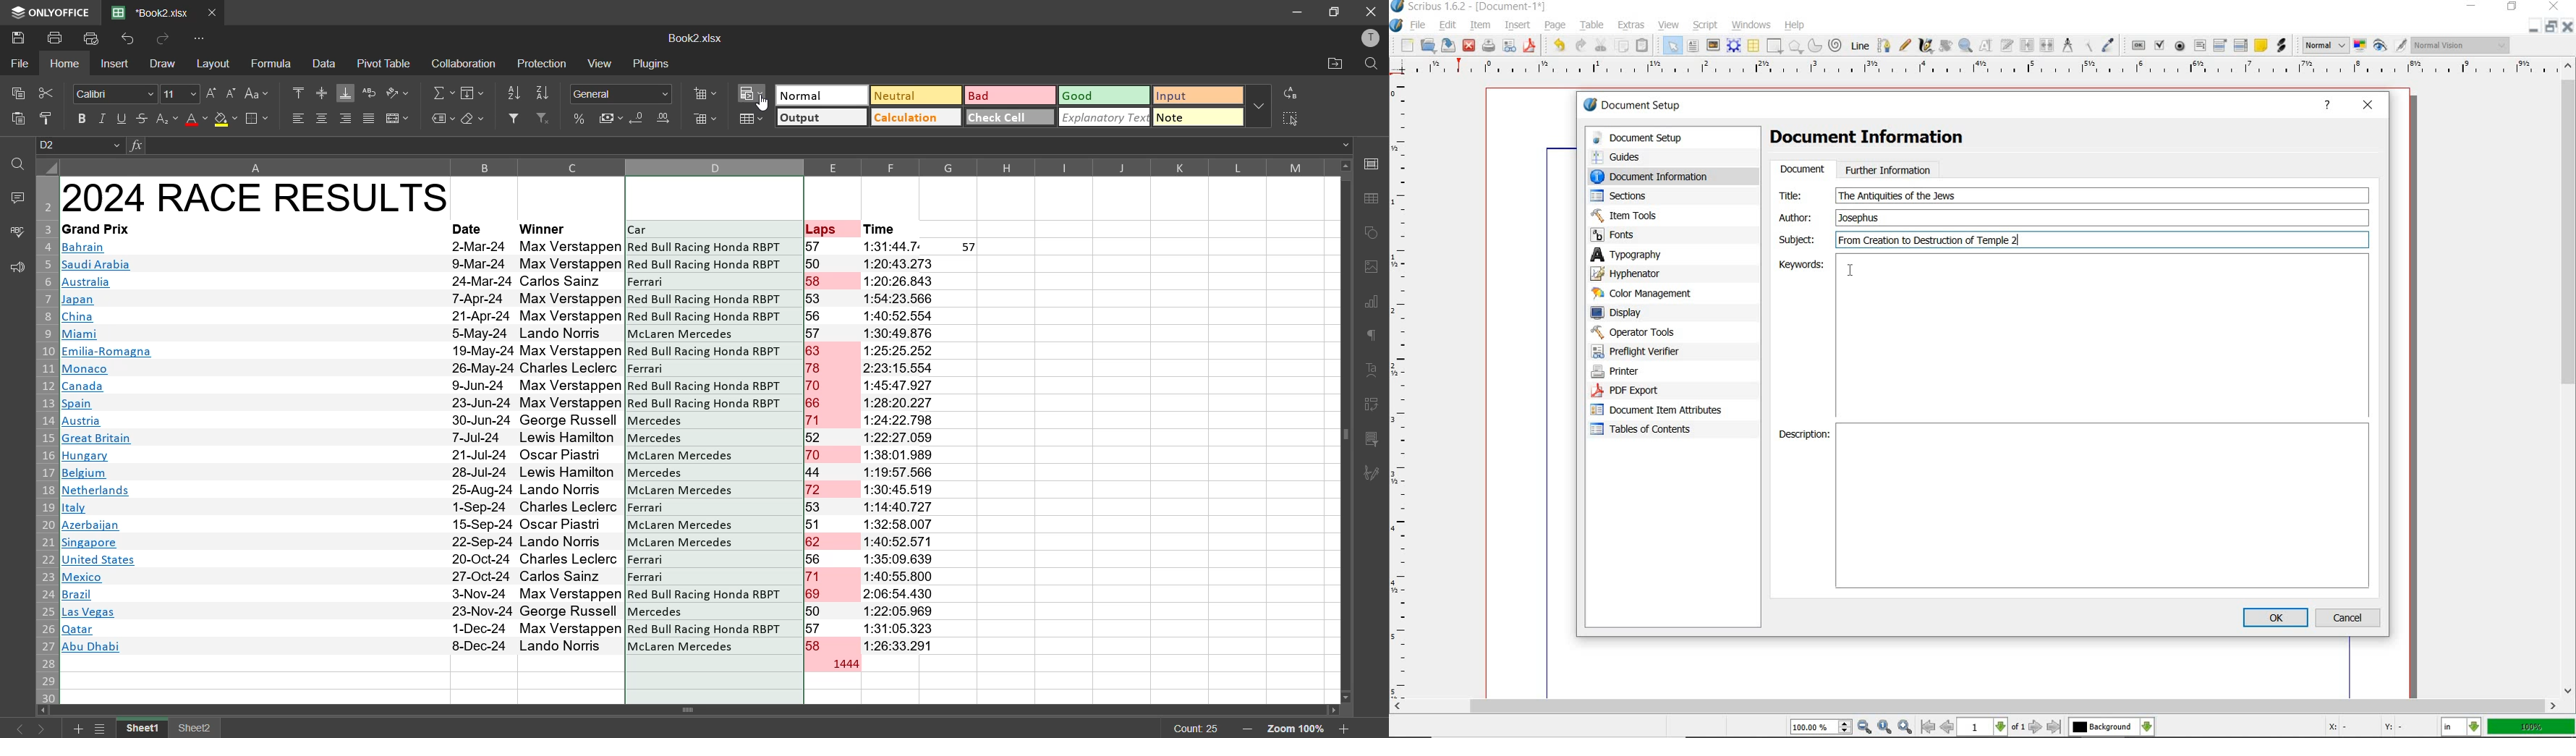 This screenshot has height=756, width=2576. Describe the element at coordinates (1815, 45) in the screenshot. I see `arc` at that location.